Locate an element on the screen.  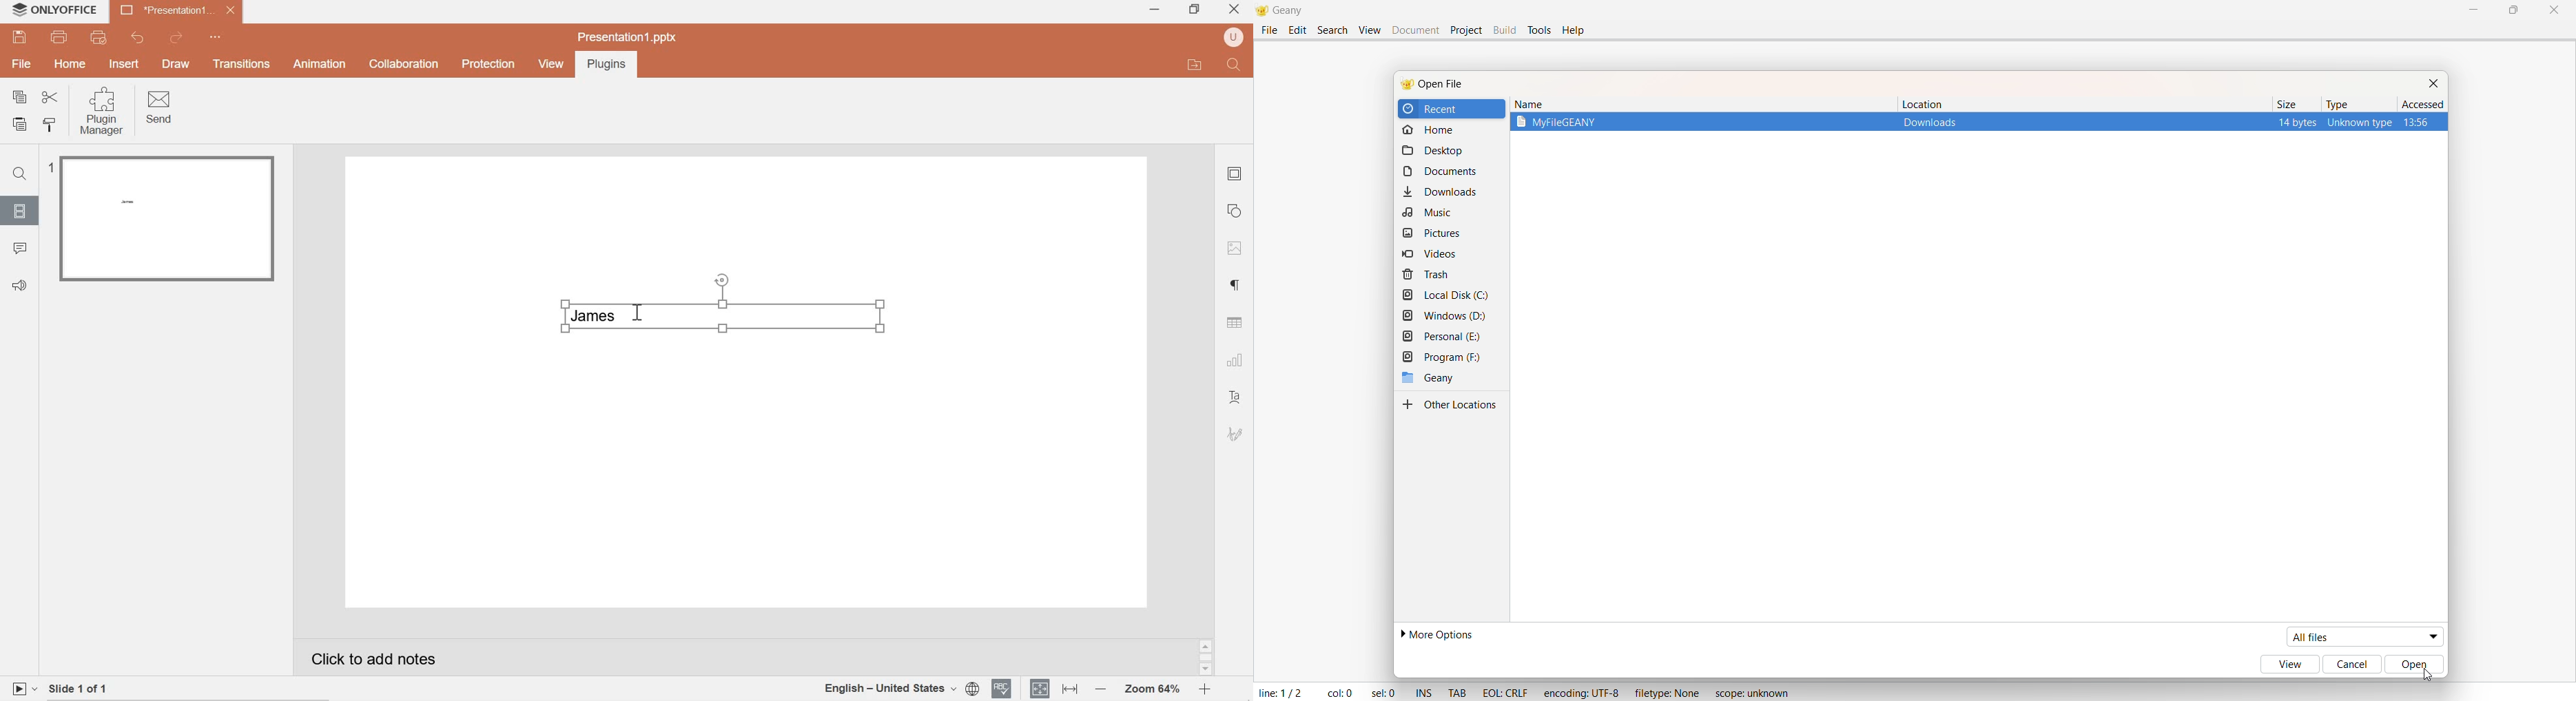
Plugin Manager is located at coordinates (104, 112).